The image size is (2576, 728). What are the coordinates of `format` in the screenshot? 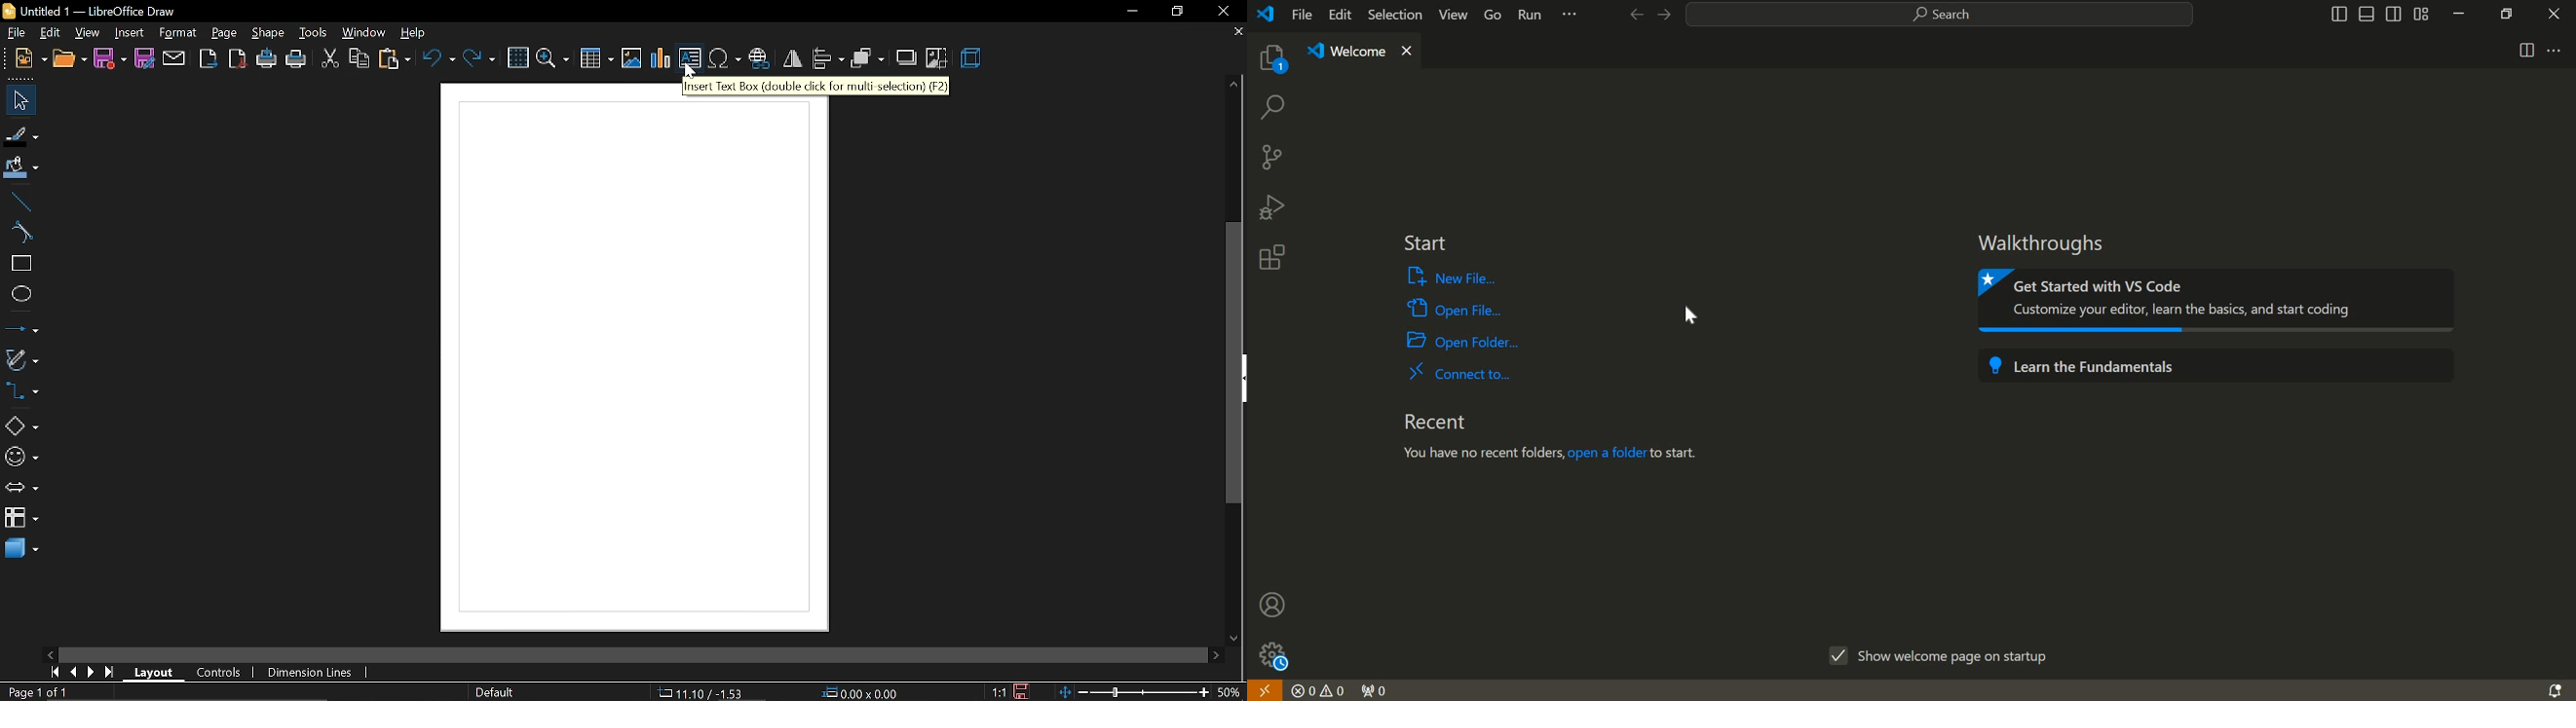 It's located at (177, 32).